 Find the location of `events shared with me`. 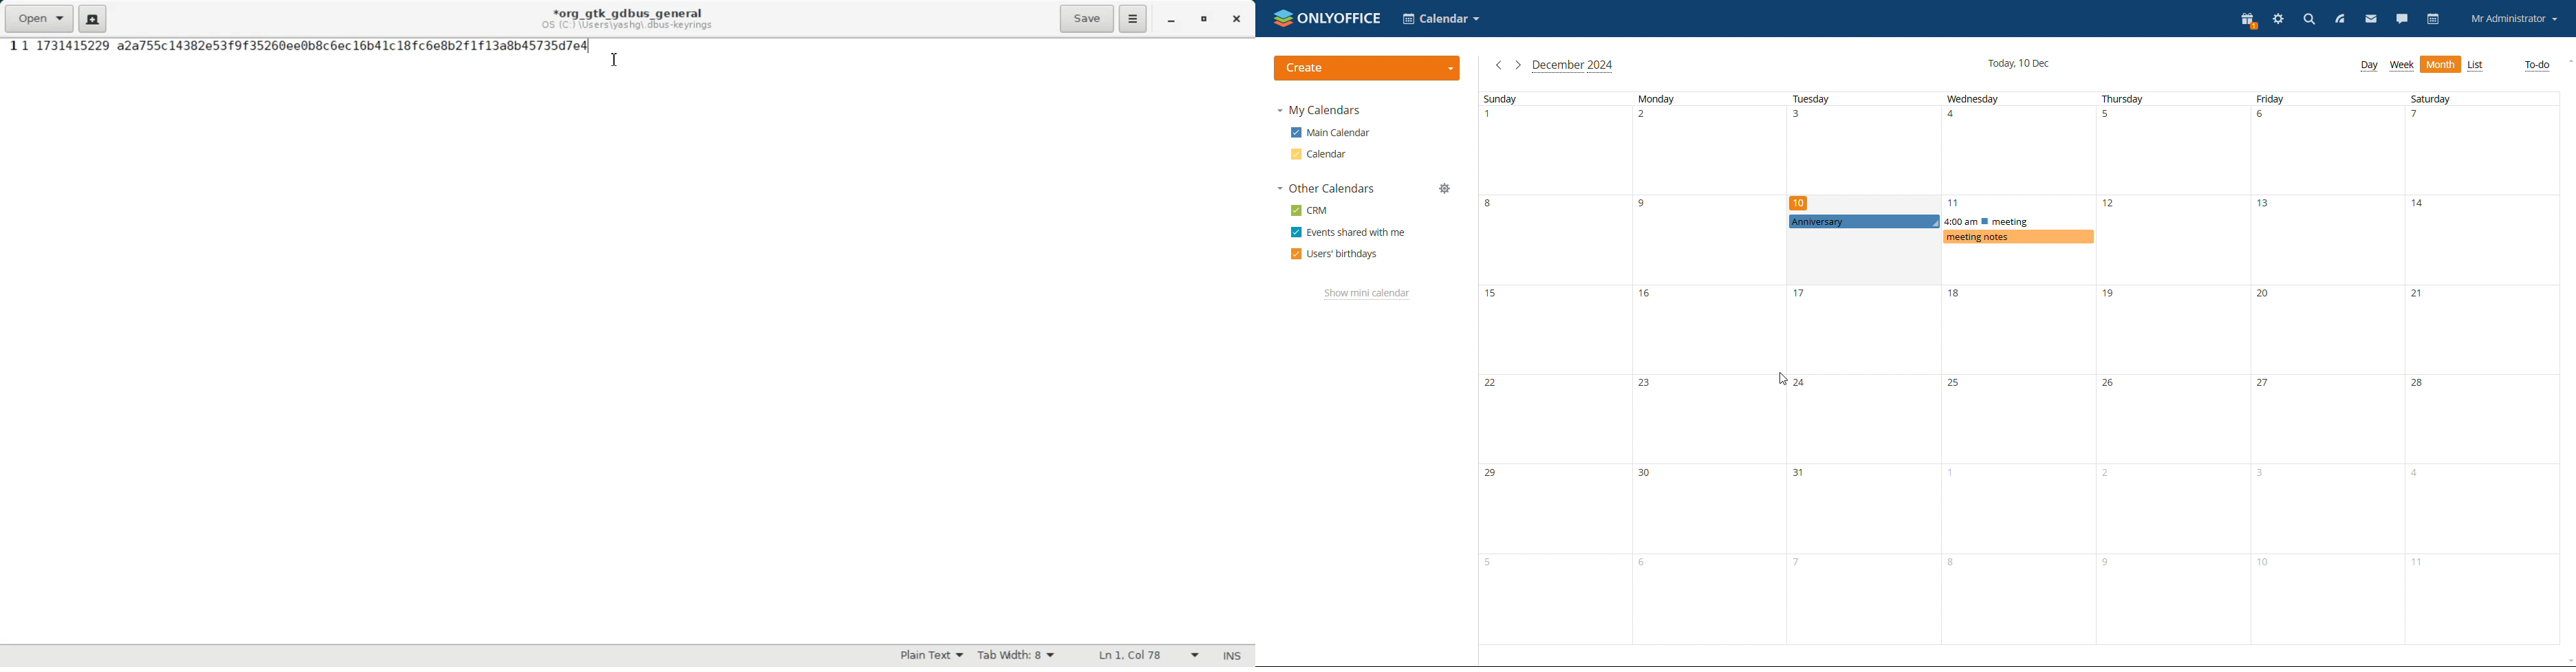

events shared with me is located at coordinates (1350, 232).